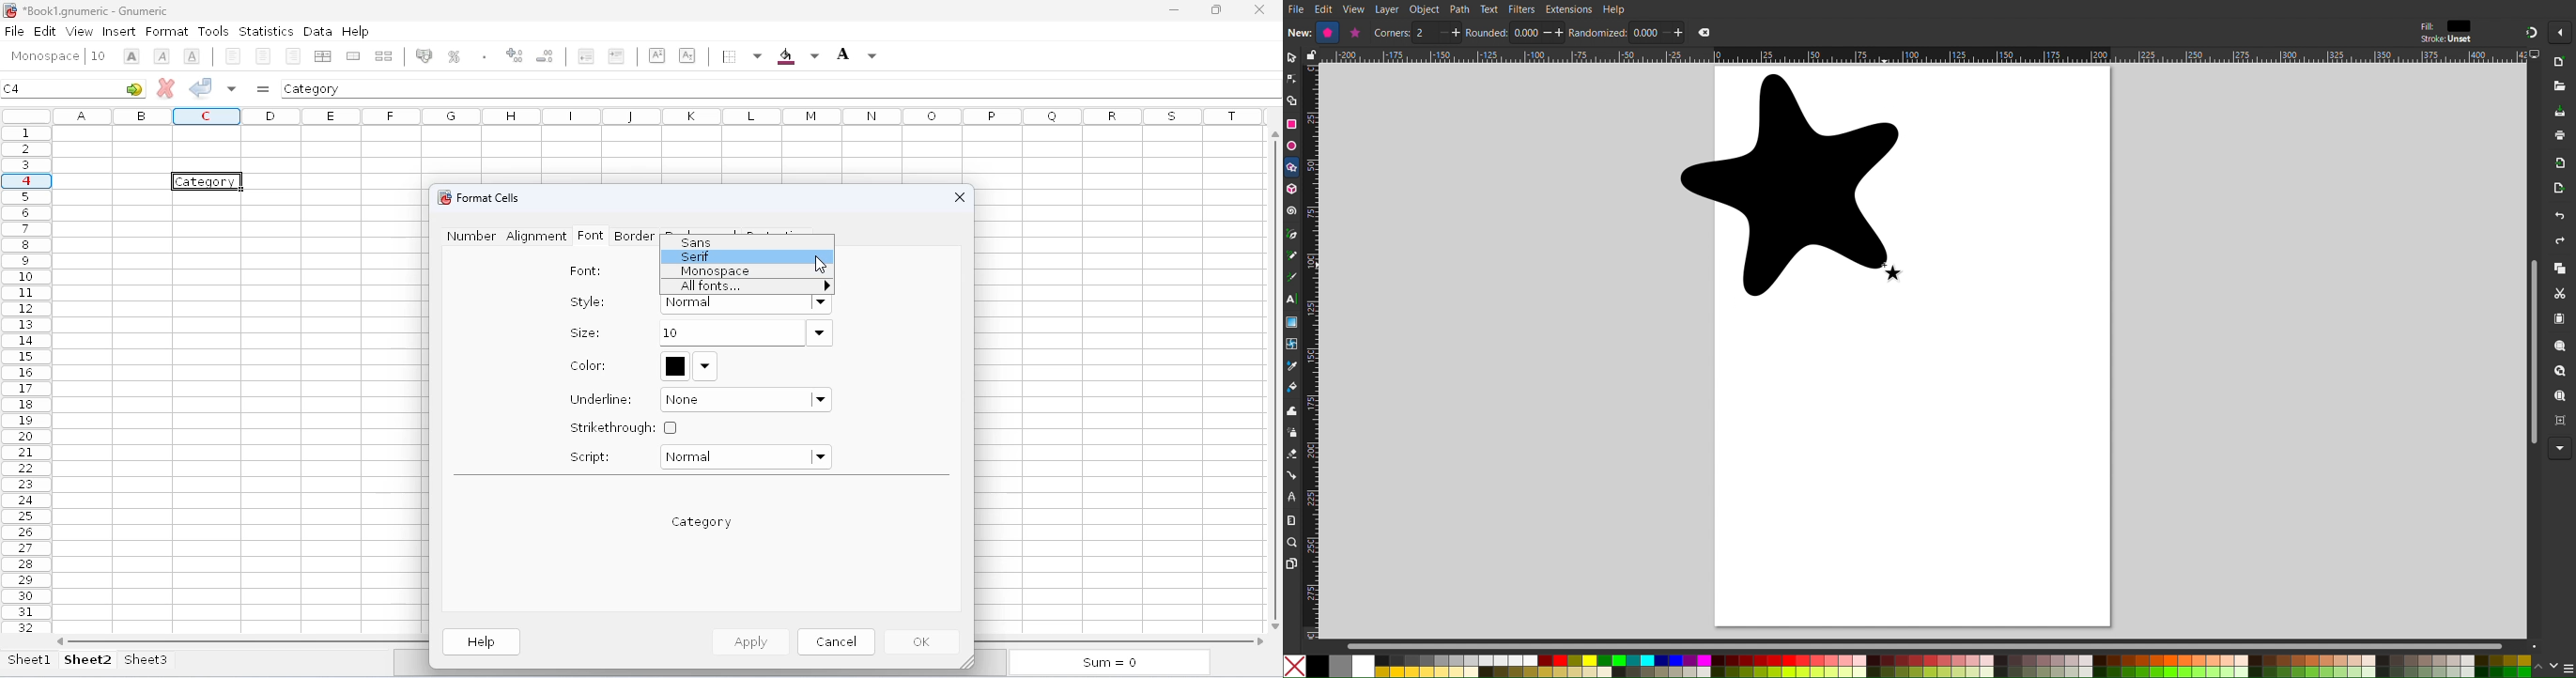 The width and height of the screenshot is (2576, 700). I want to click on Object, so click(1426, 9).